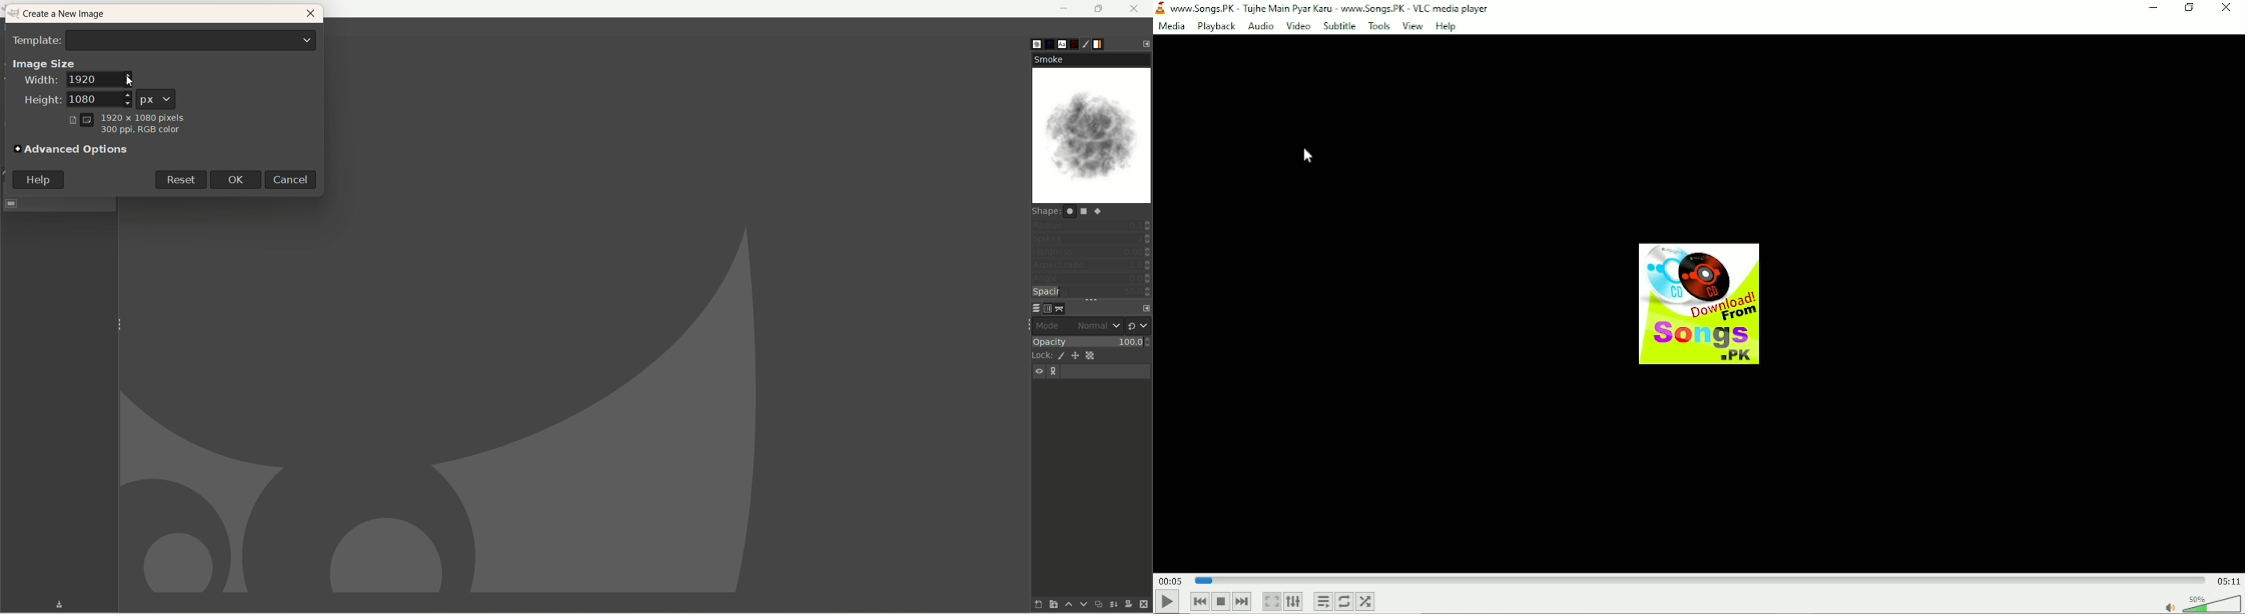  What do you see at coordinates (1074, 211) in the screenshot?
I see `shape` at bounding box center [1074, 211].